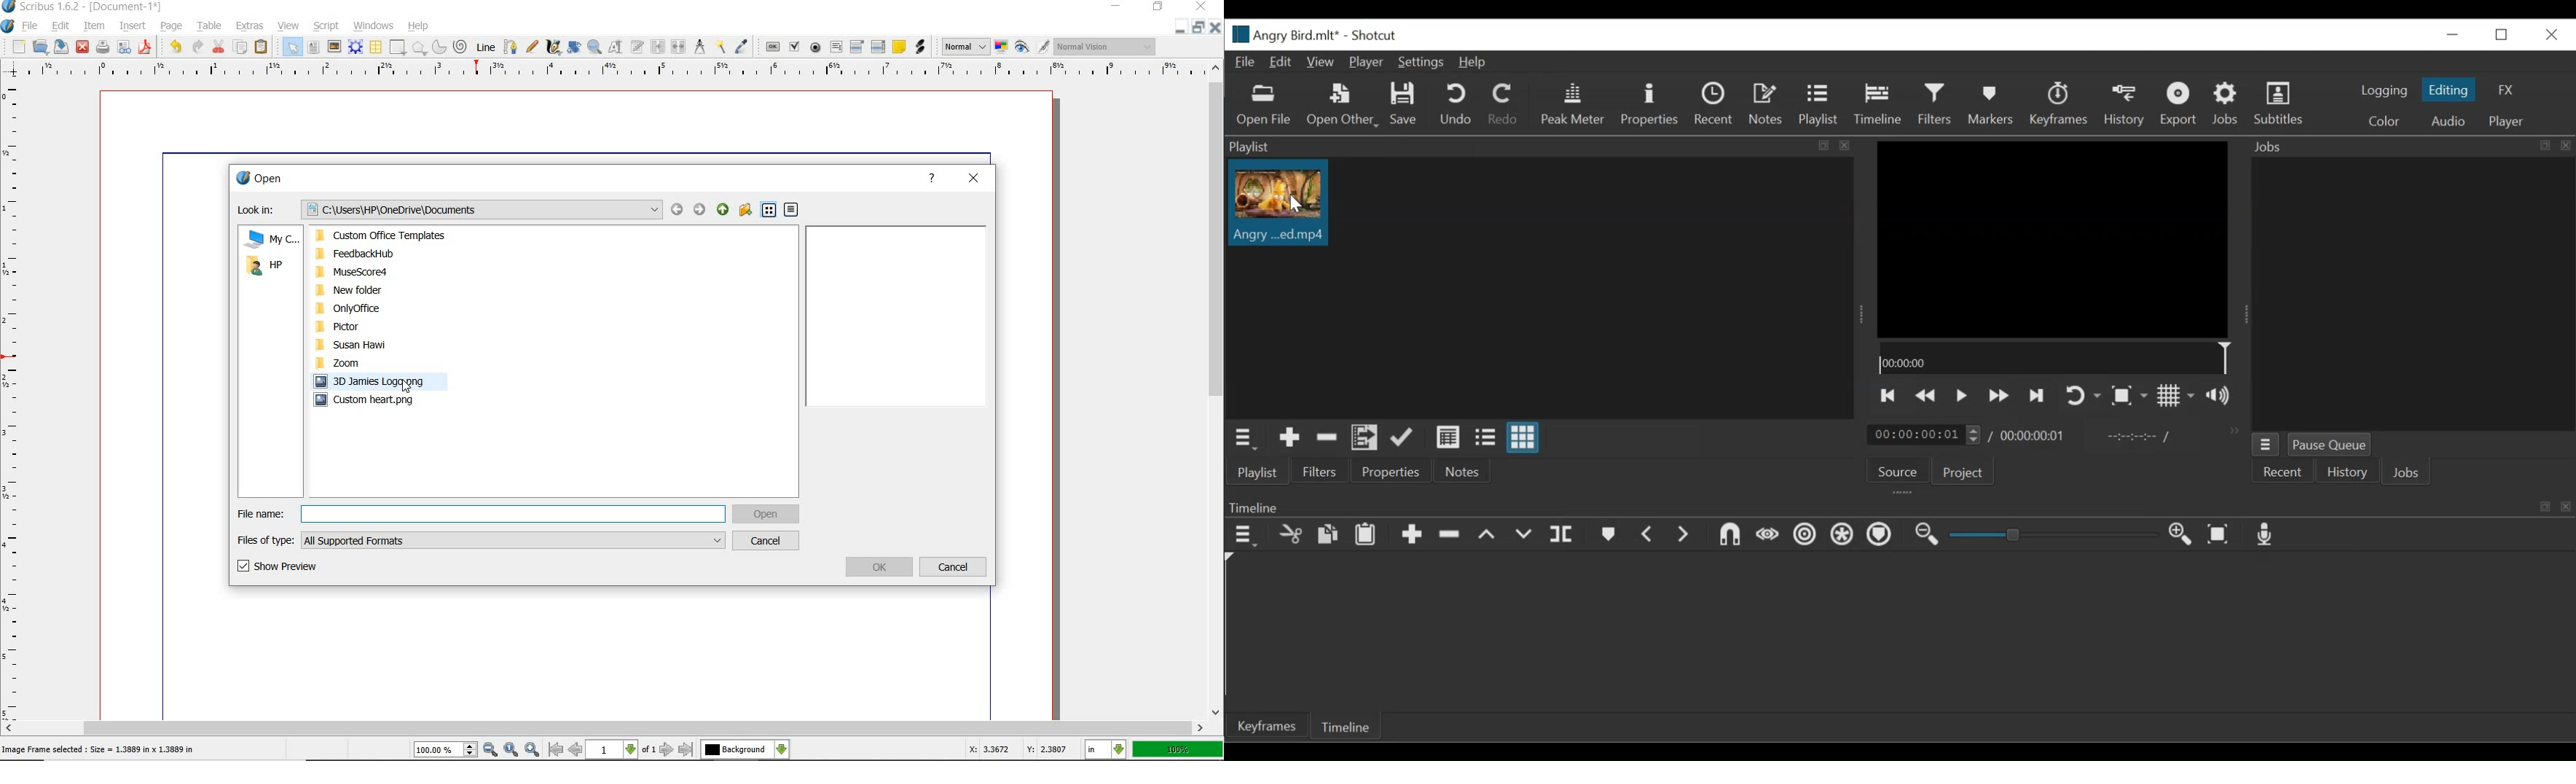  What do you see at coordinates (279, 566) in the screenshot?
I see `SHOW PREVIEW` at bounding box center [279, 566].